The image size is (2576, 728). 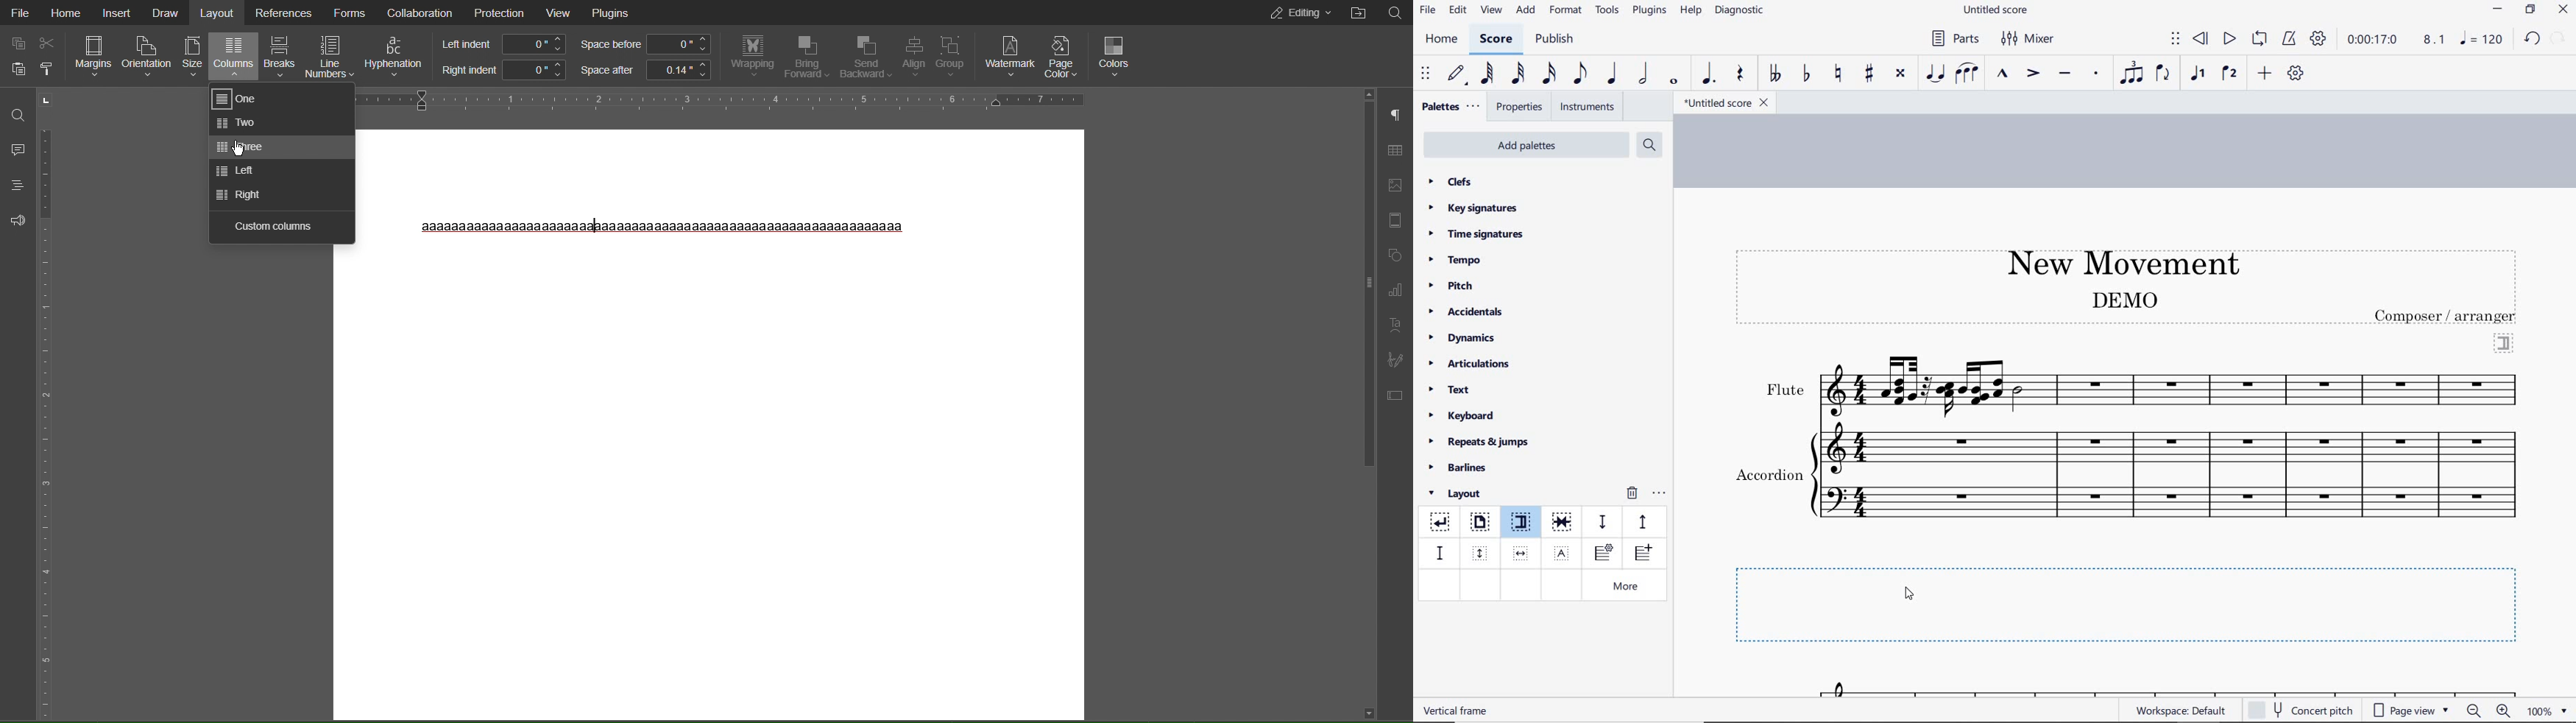 I want to click on file, so click(x=1427, y=12).